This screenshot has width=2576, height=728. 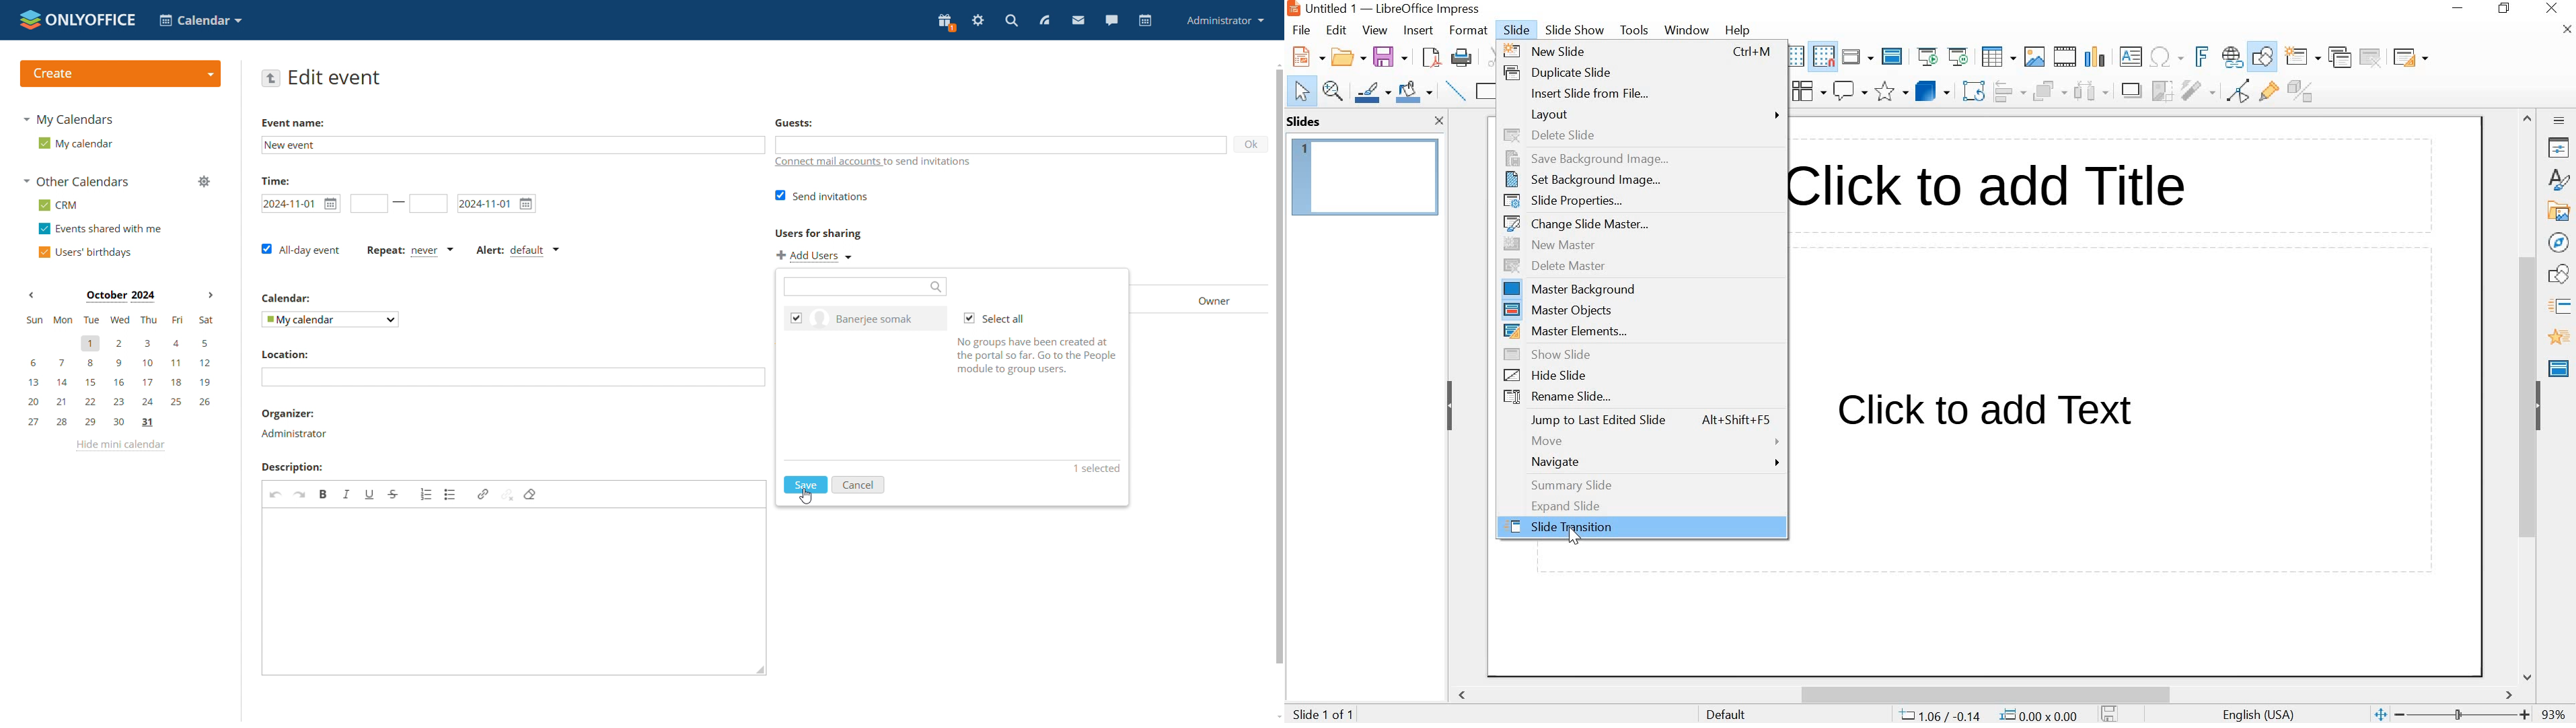 I want to click on POSITION AND SCALE, so click(x=1988, y=716).